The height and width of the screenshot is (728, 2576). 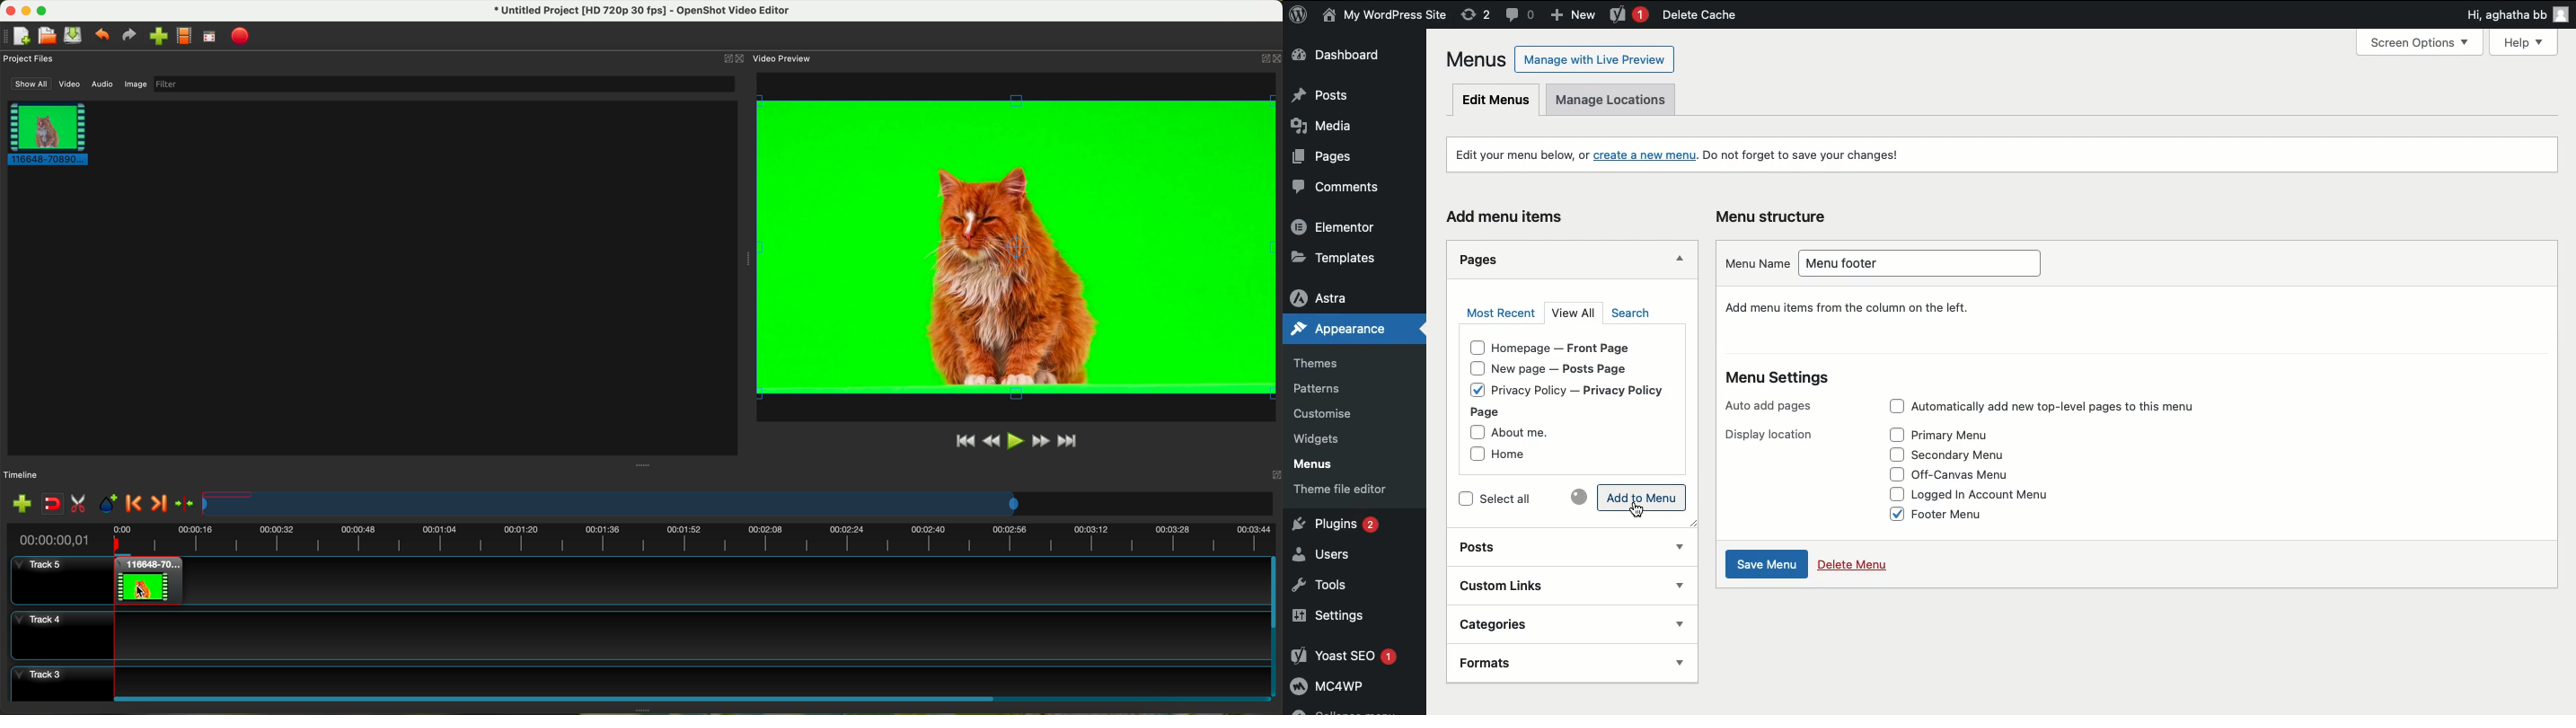 I want to click on Manage locations, so click(x=1619, y=100).